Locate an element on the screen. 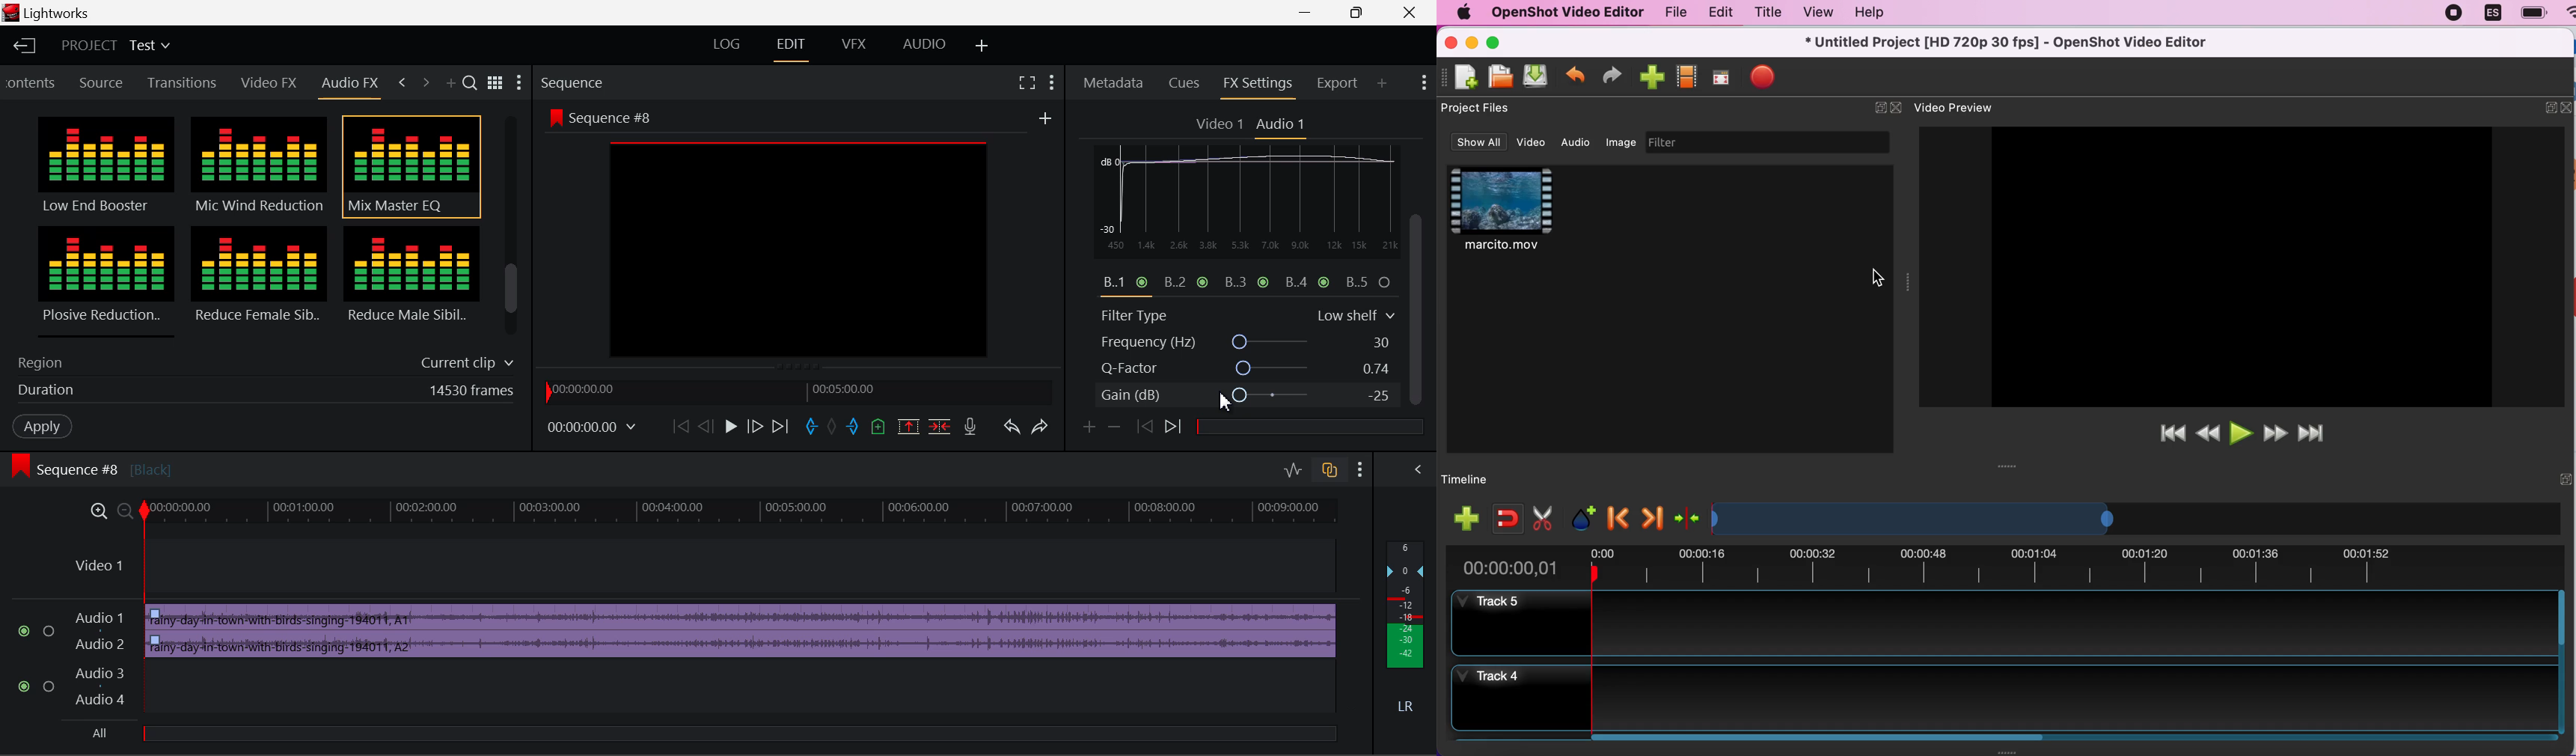  track 4 is located at coordinates (2003, 698).